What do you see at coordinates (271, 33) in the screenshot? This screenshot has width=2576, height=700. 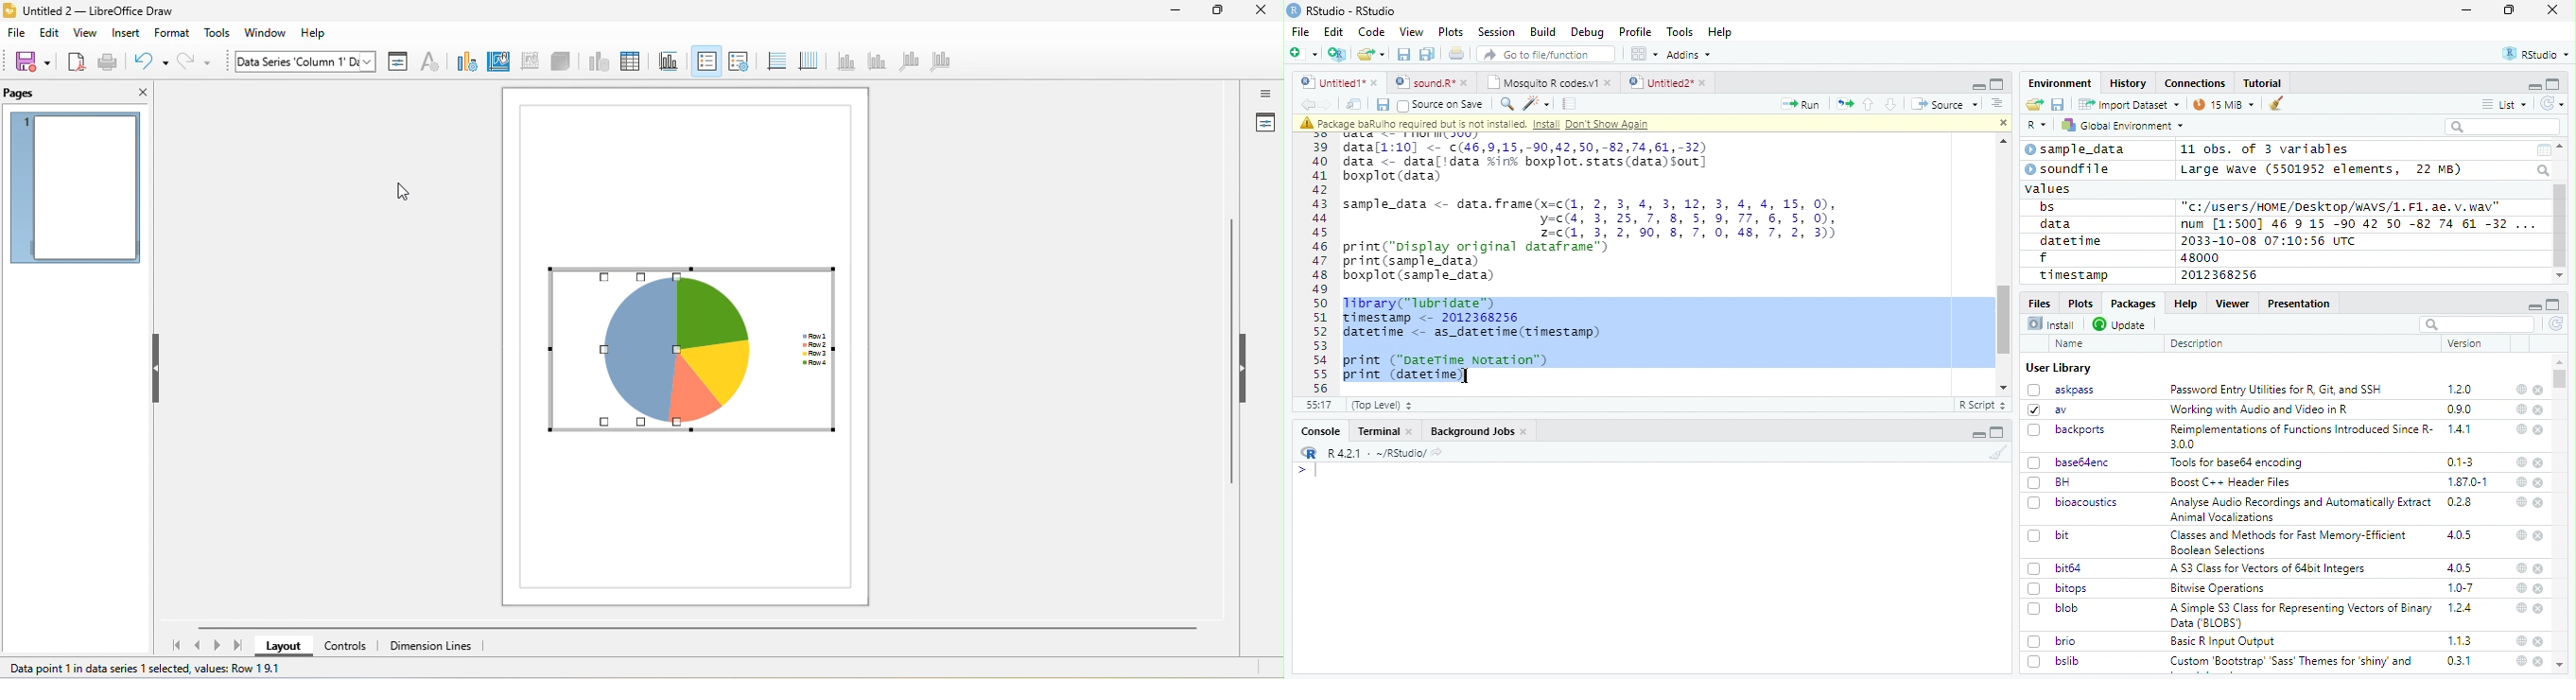 I see `window` at bounding box center [271, 33].